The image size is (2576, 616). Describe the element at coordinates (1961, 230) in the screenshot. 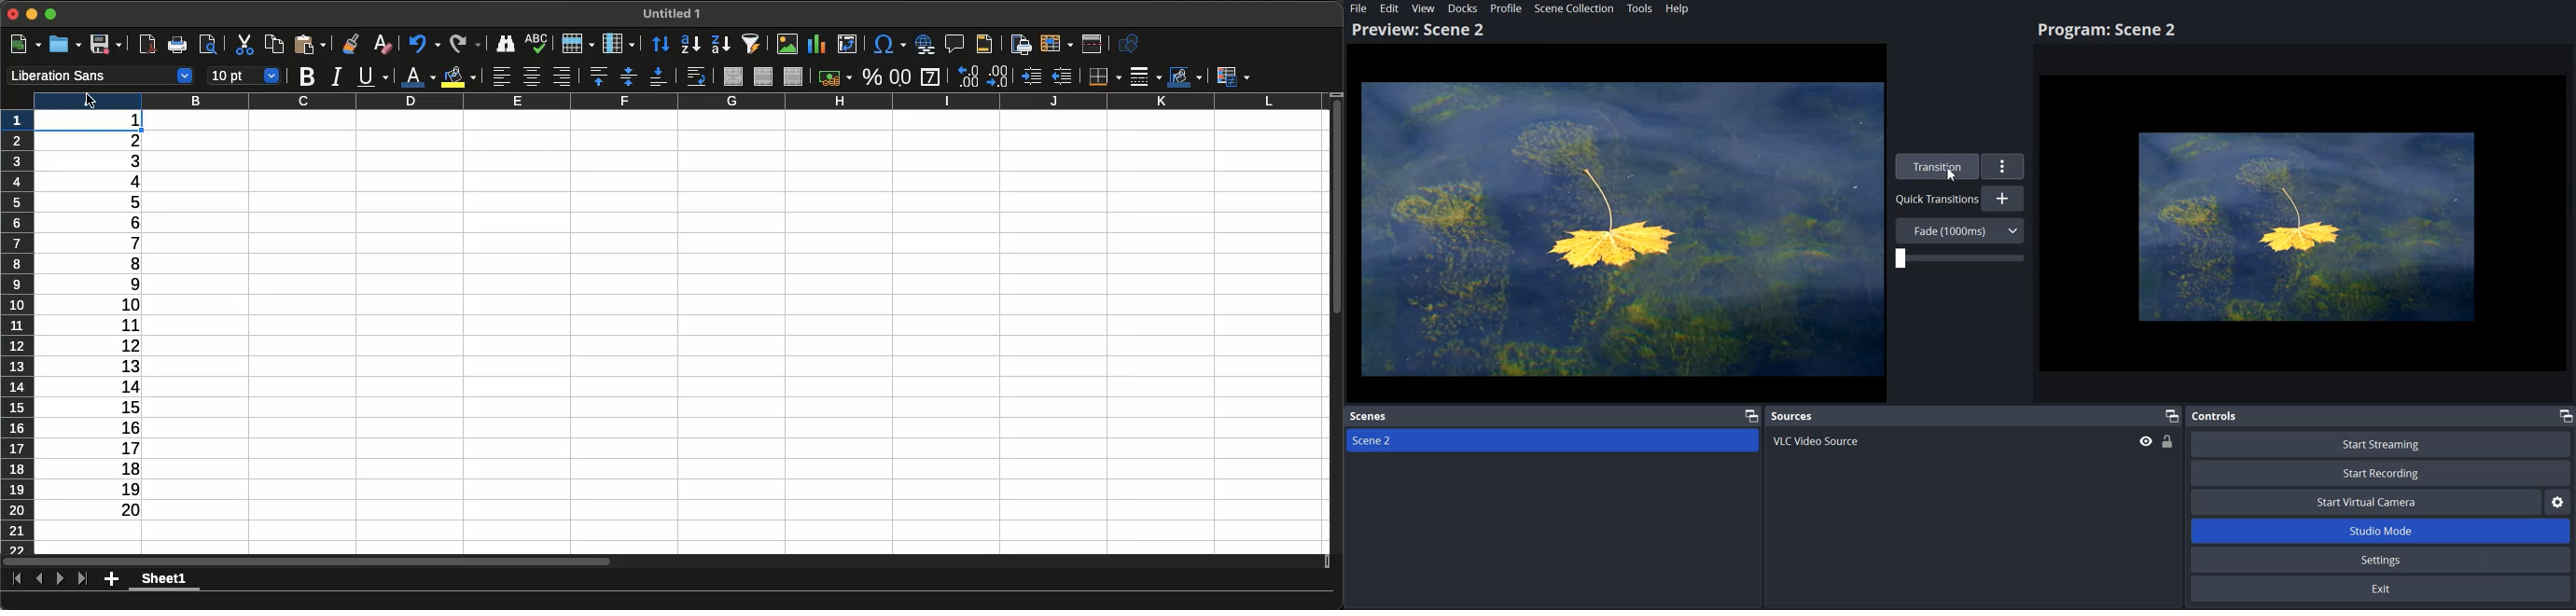

I see `Fade` at that location.